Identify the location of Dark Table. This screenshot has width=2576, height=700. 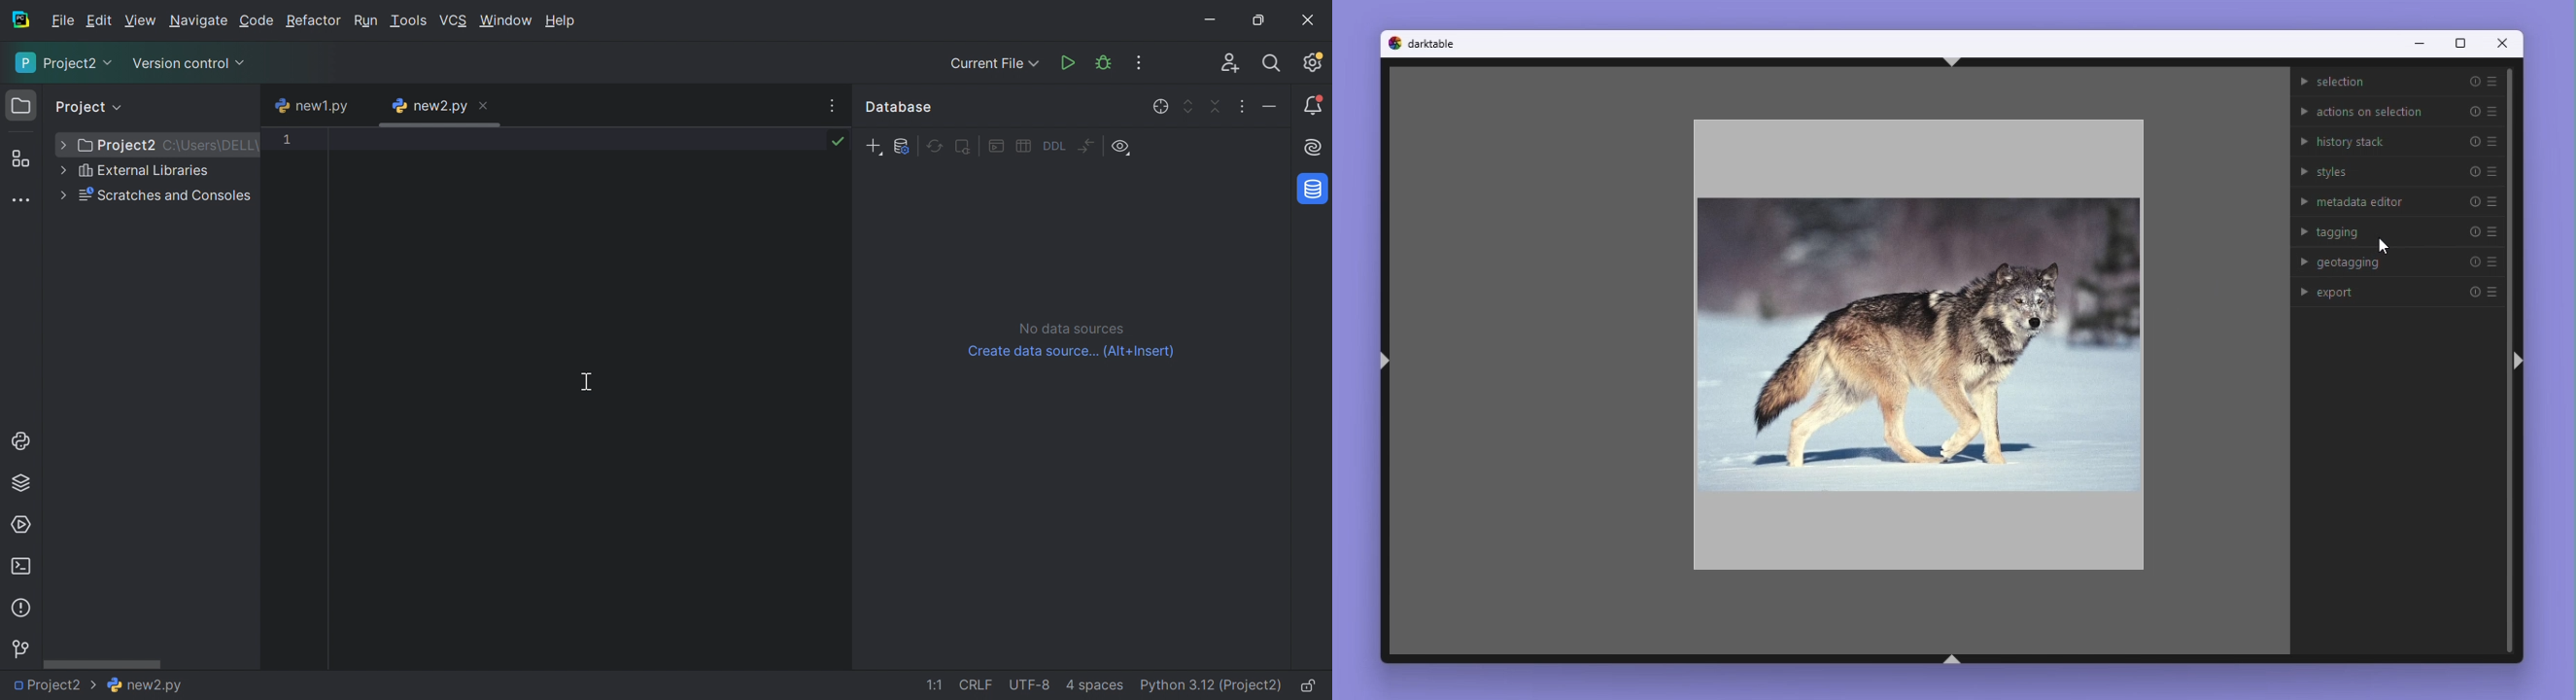
(1436, 44).